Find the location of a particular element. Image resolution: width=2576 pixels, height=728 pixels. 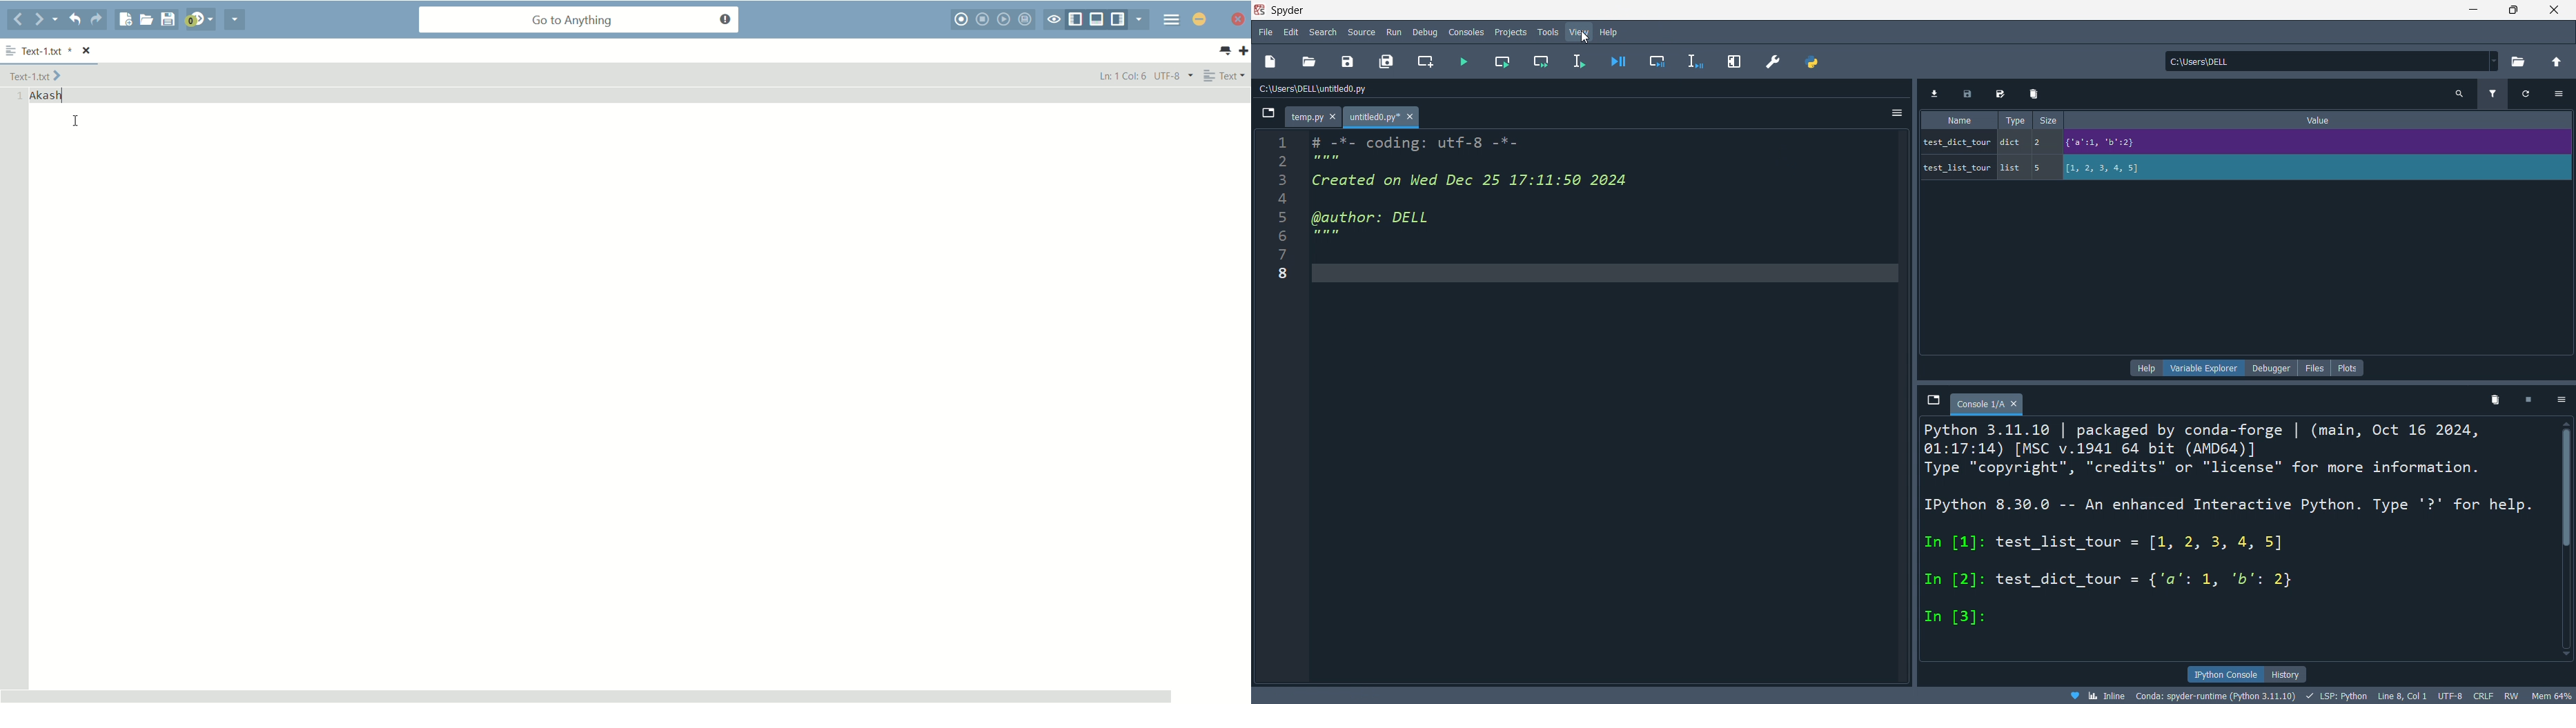

rw is located at coordinates (2509, 697).